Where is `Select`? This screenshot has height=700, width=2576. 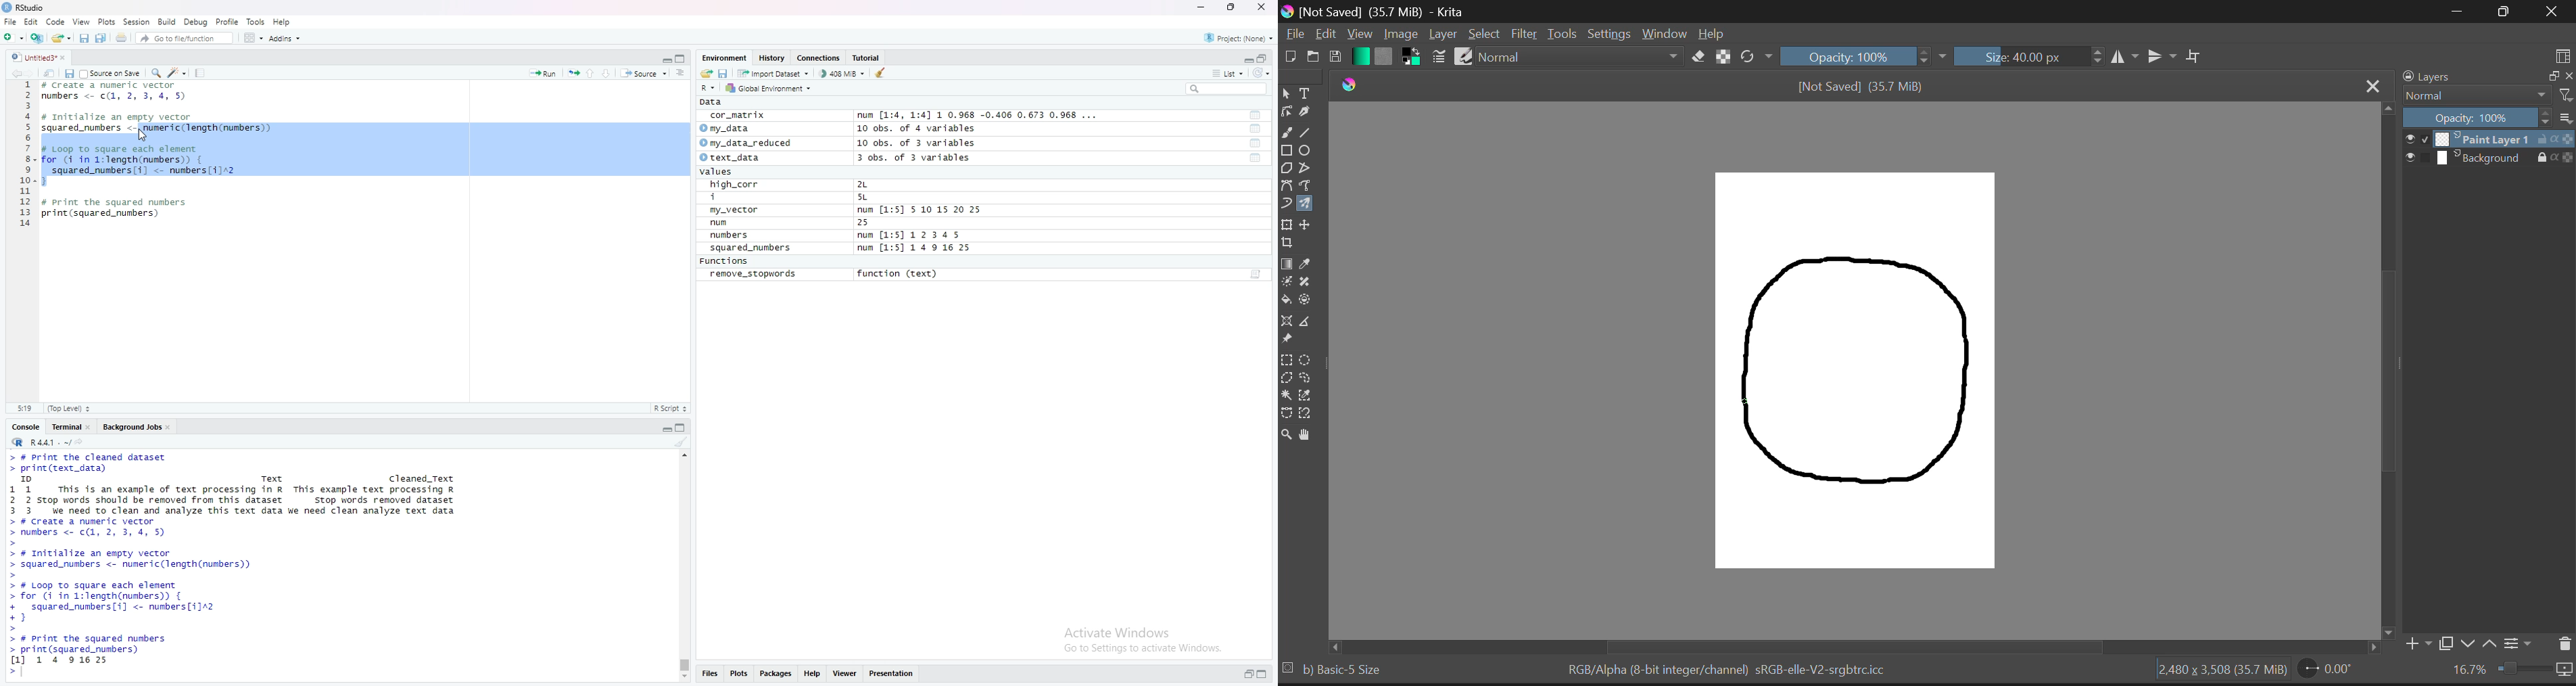
Select is located at coordinates (1484, 35).